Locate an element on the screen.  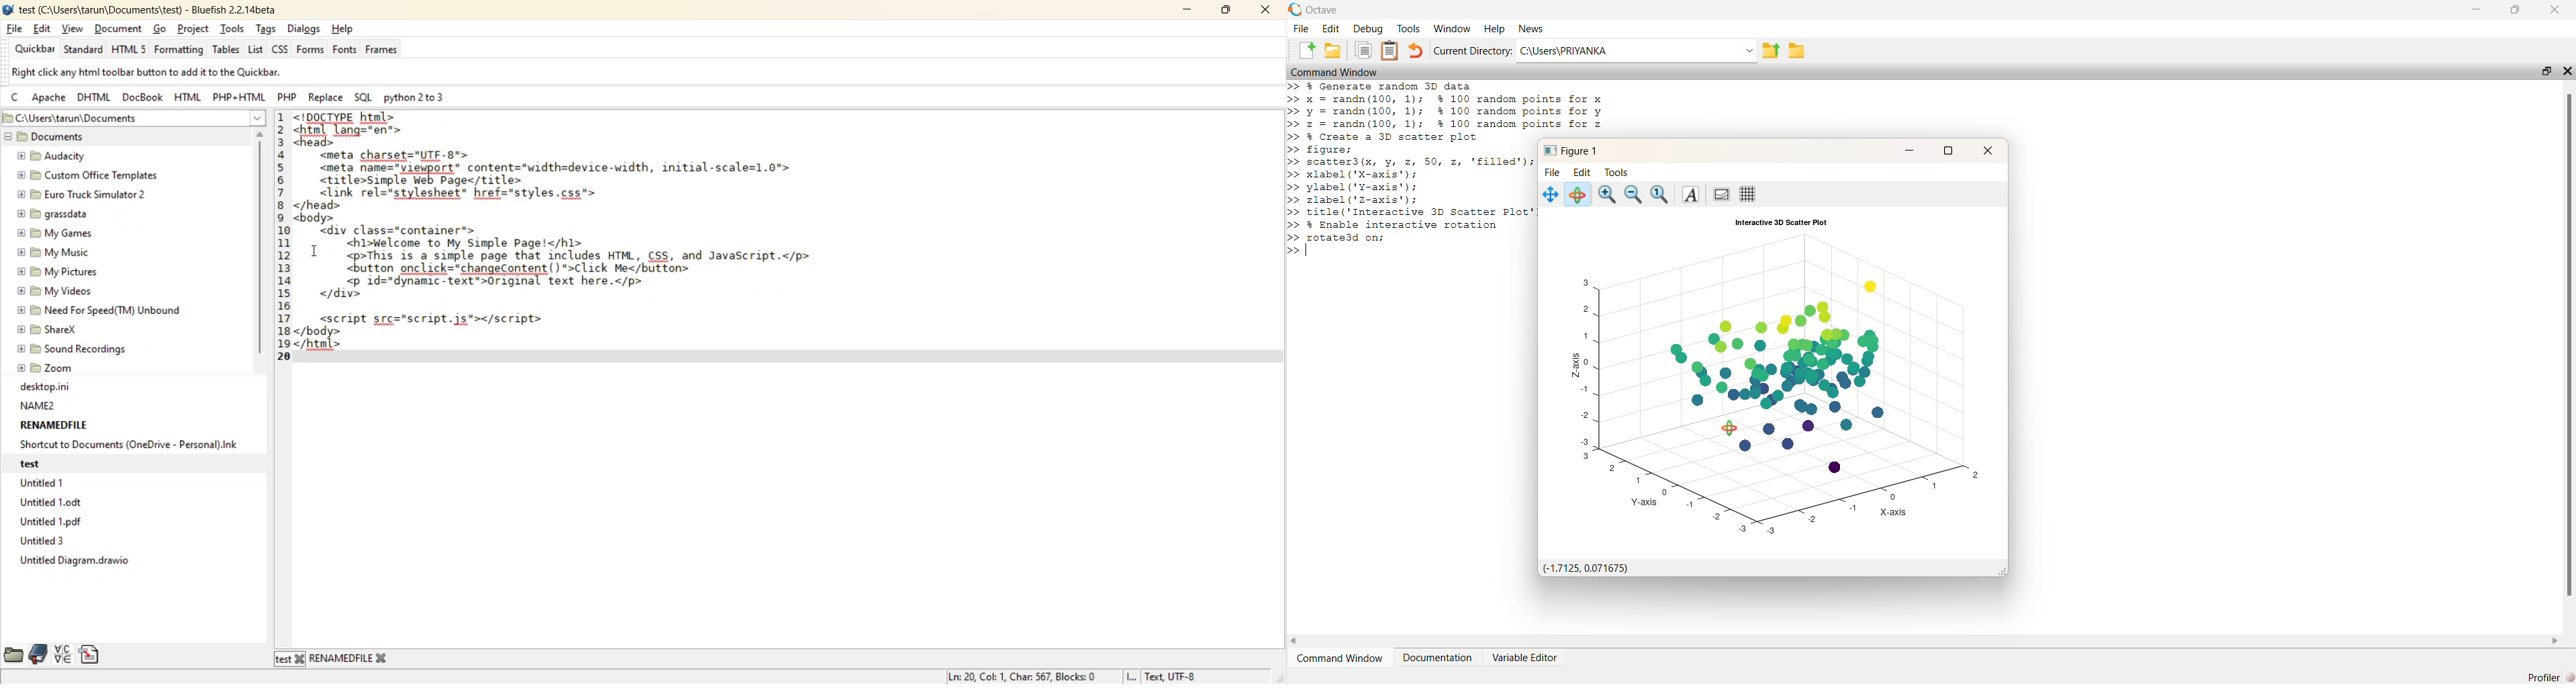
# BE Audacity is located at coordinates (57, 155).